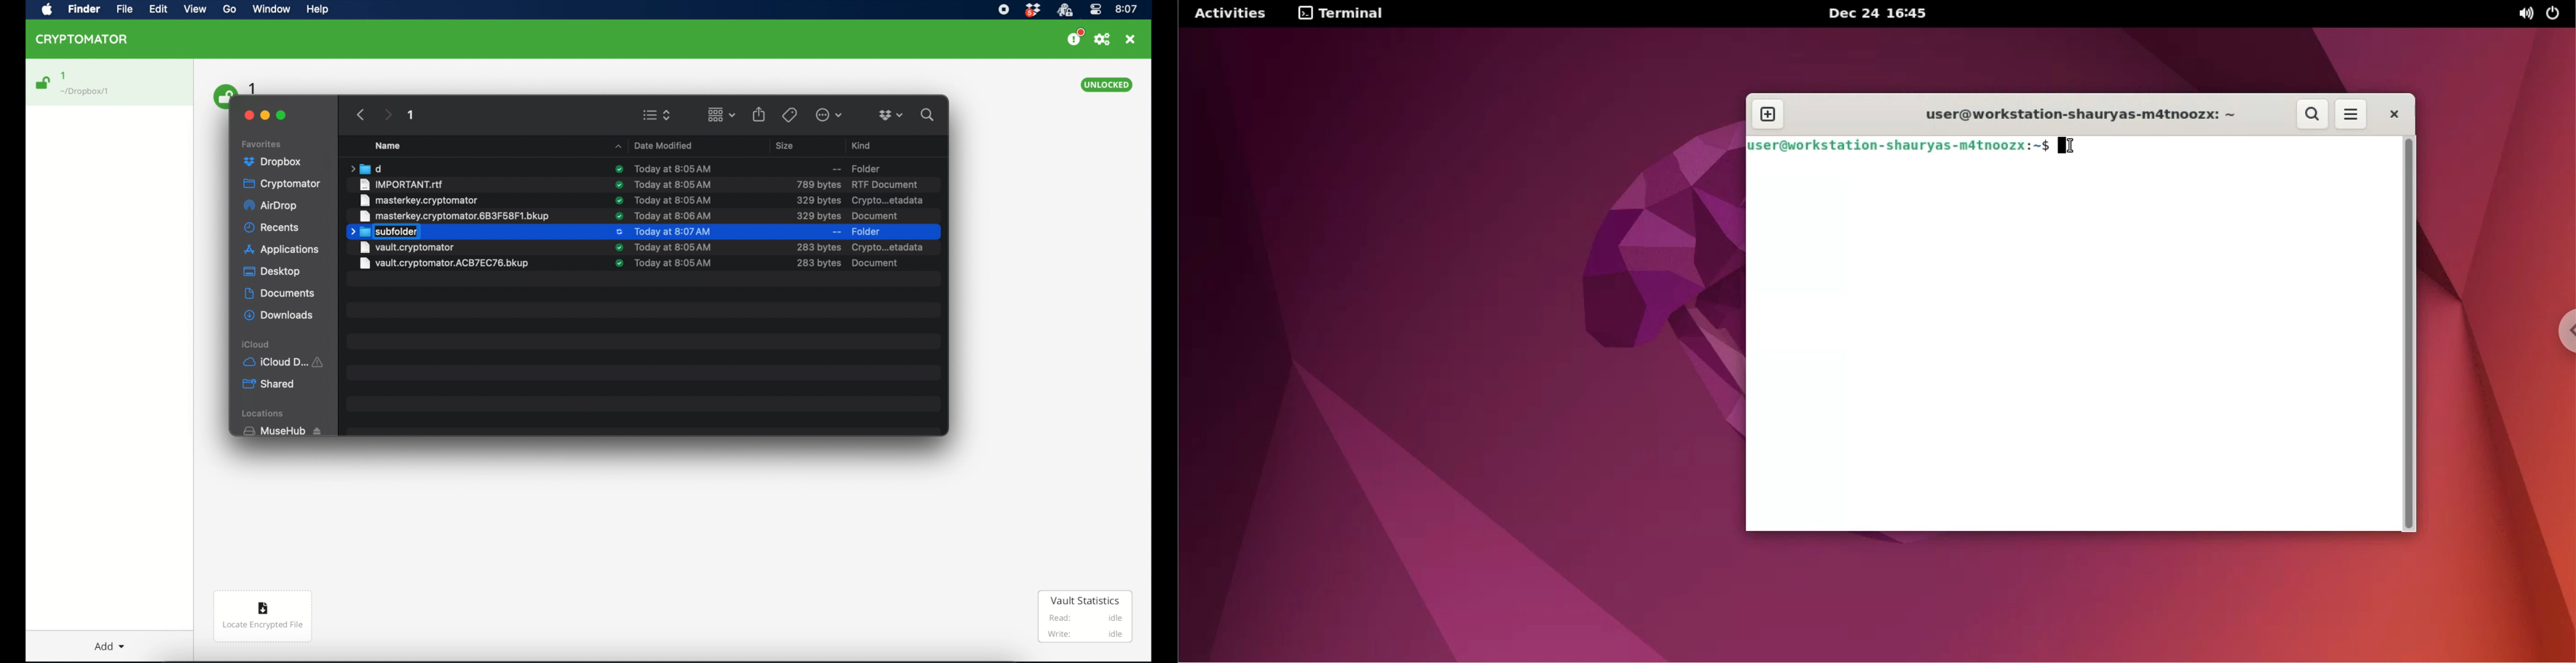  I want to click on document, so click(879, 216).